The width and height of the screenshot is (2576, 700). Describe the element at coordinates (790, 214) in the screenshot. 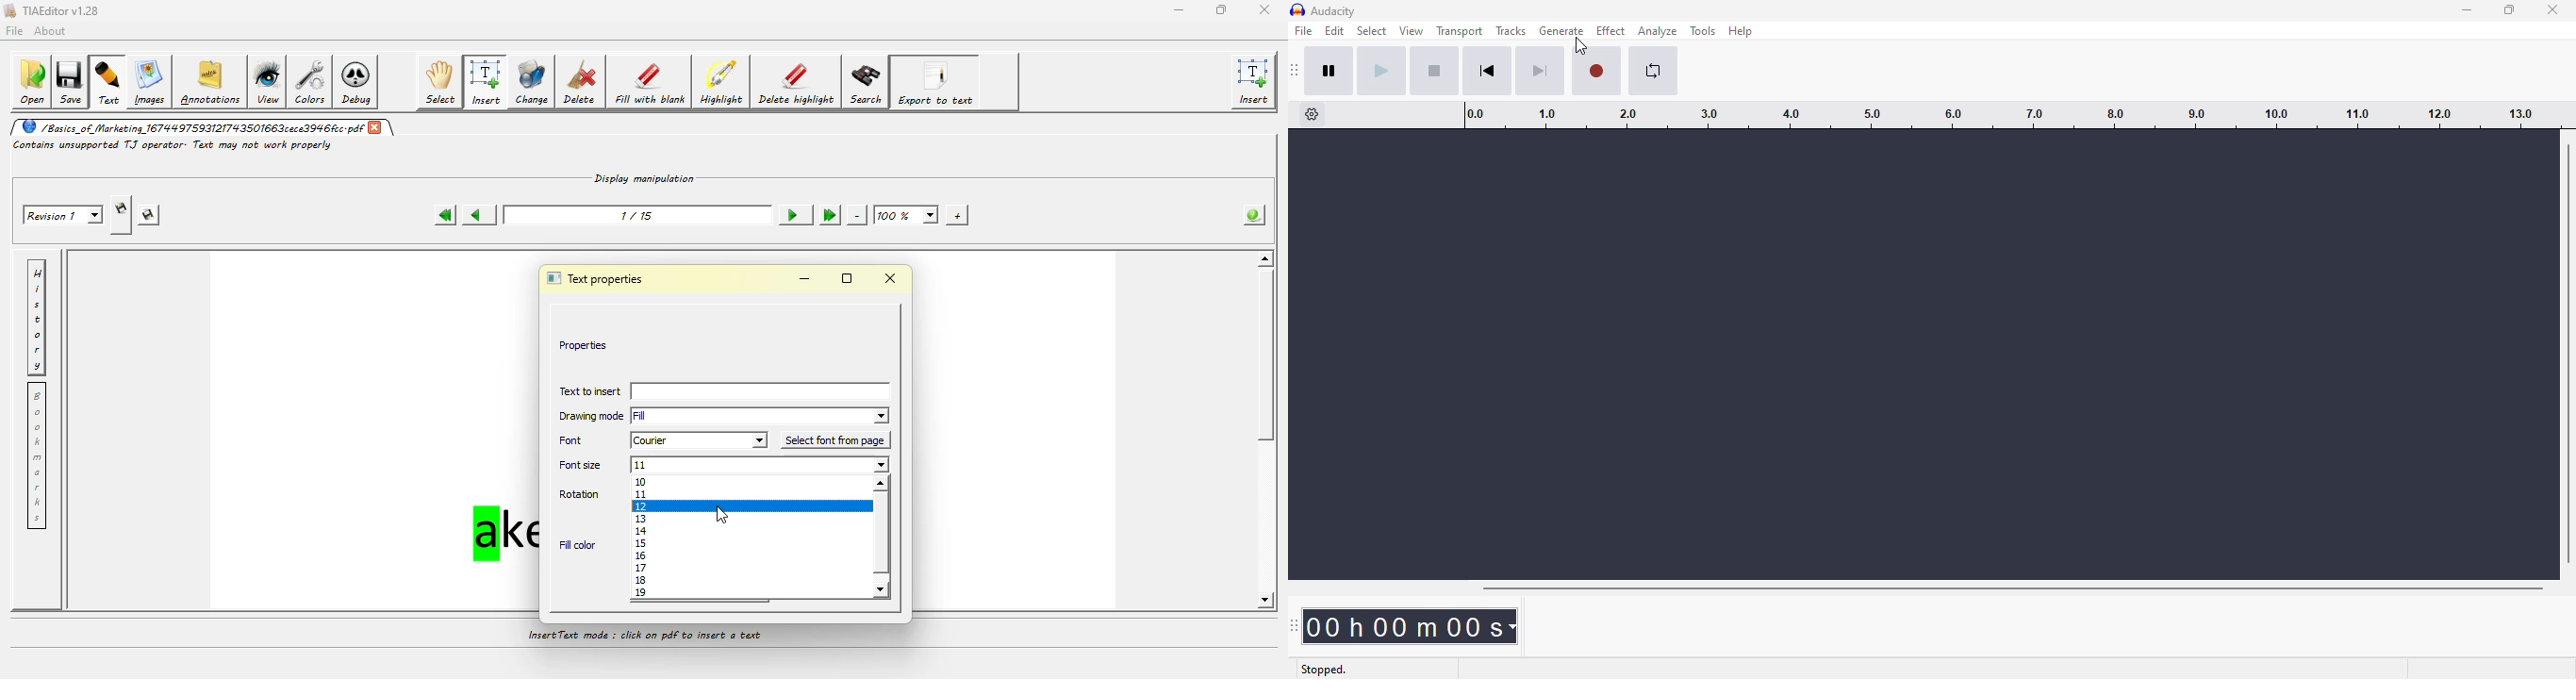

I see `next page` at that location.